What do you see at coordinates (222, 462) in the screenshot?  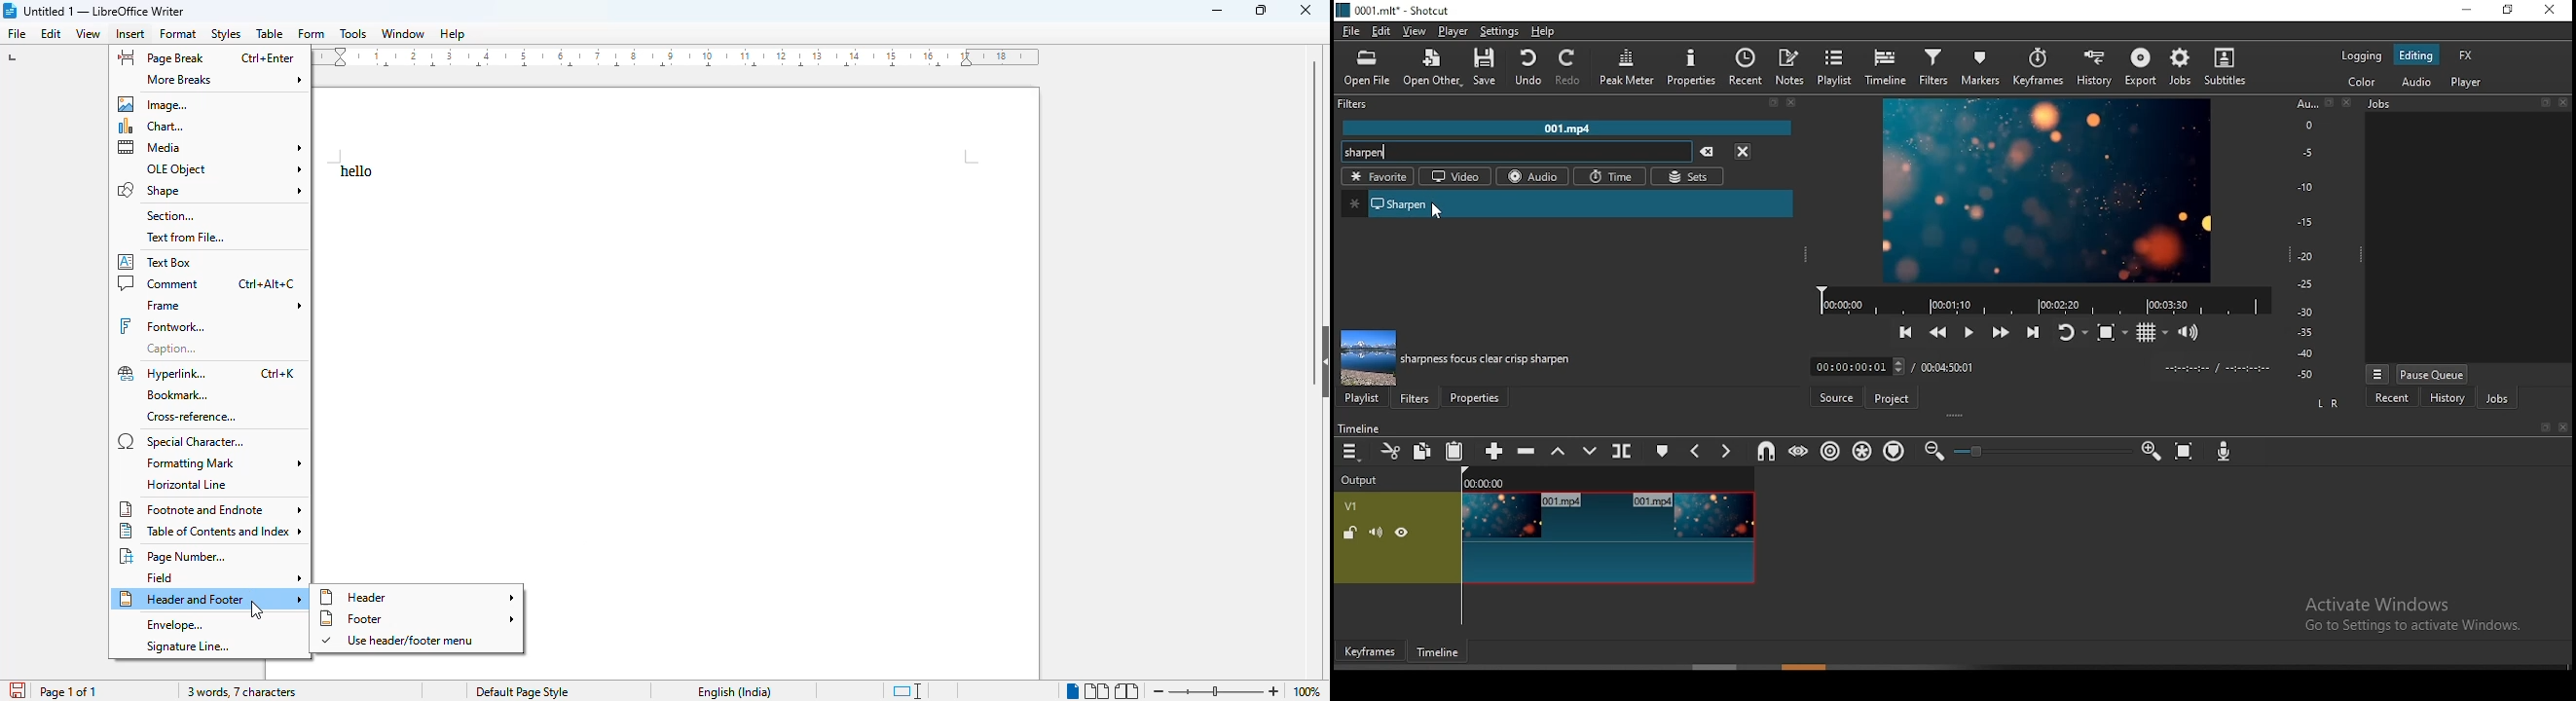 I see `formatting mark` at bounding box center [222, 462].